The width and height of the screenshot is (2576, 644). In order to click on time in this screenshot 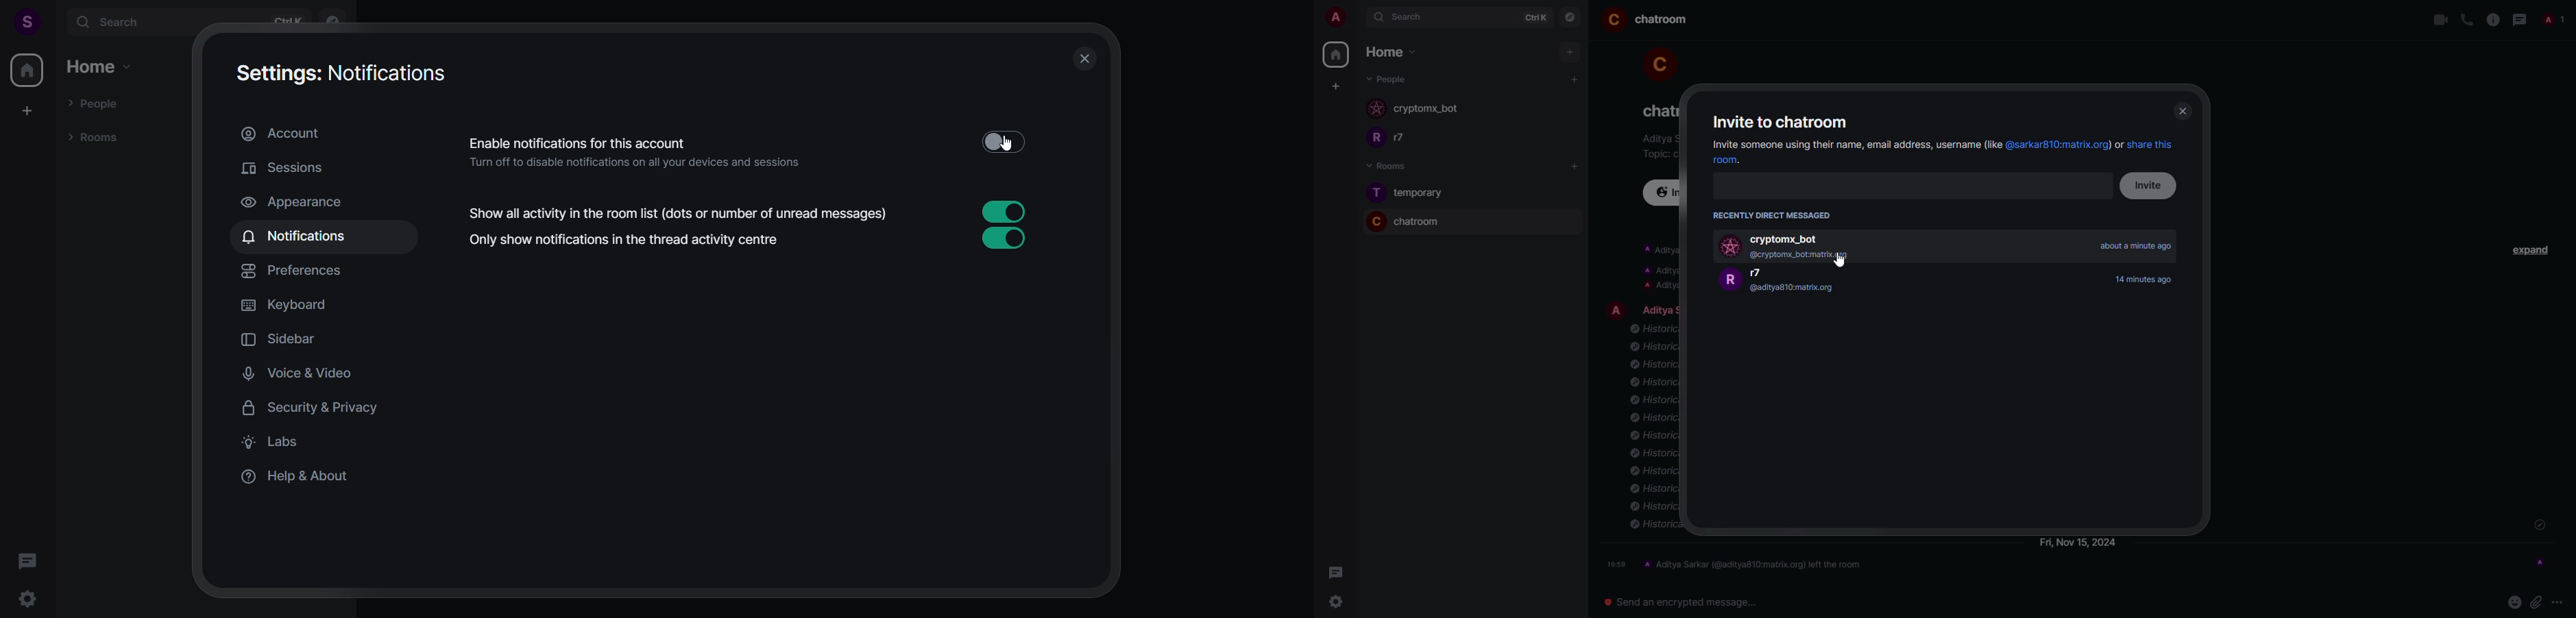, I will do `click(2148, 279)`.